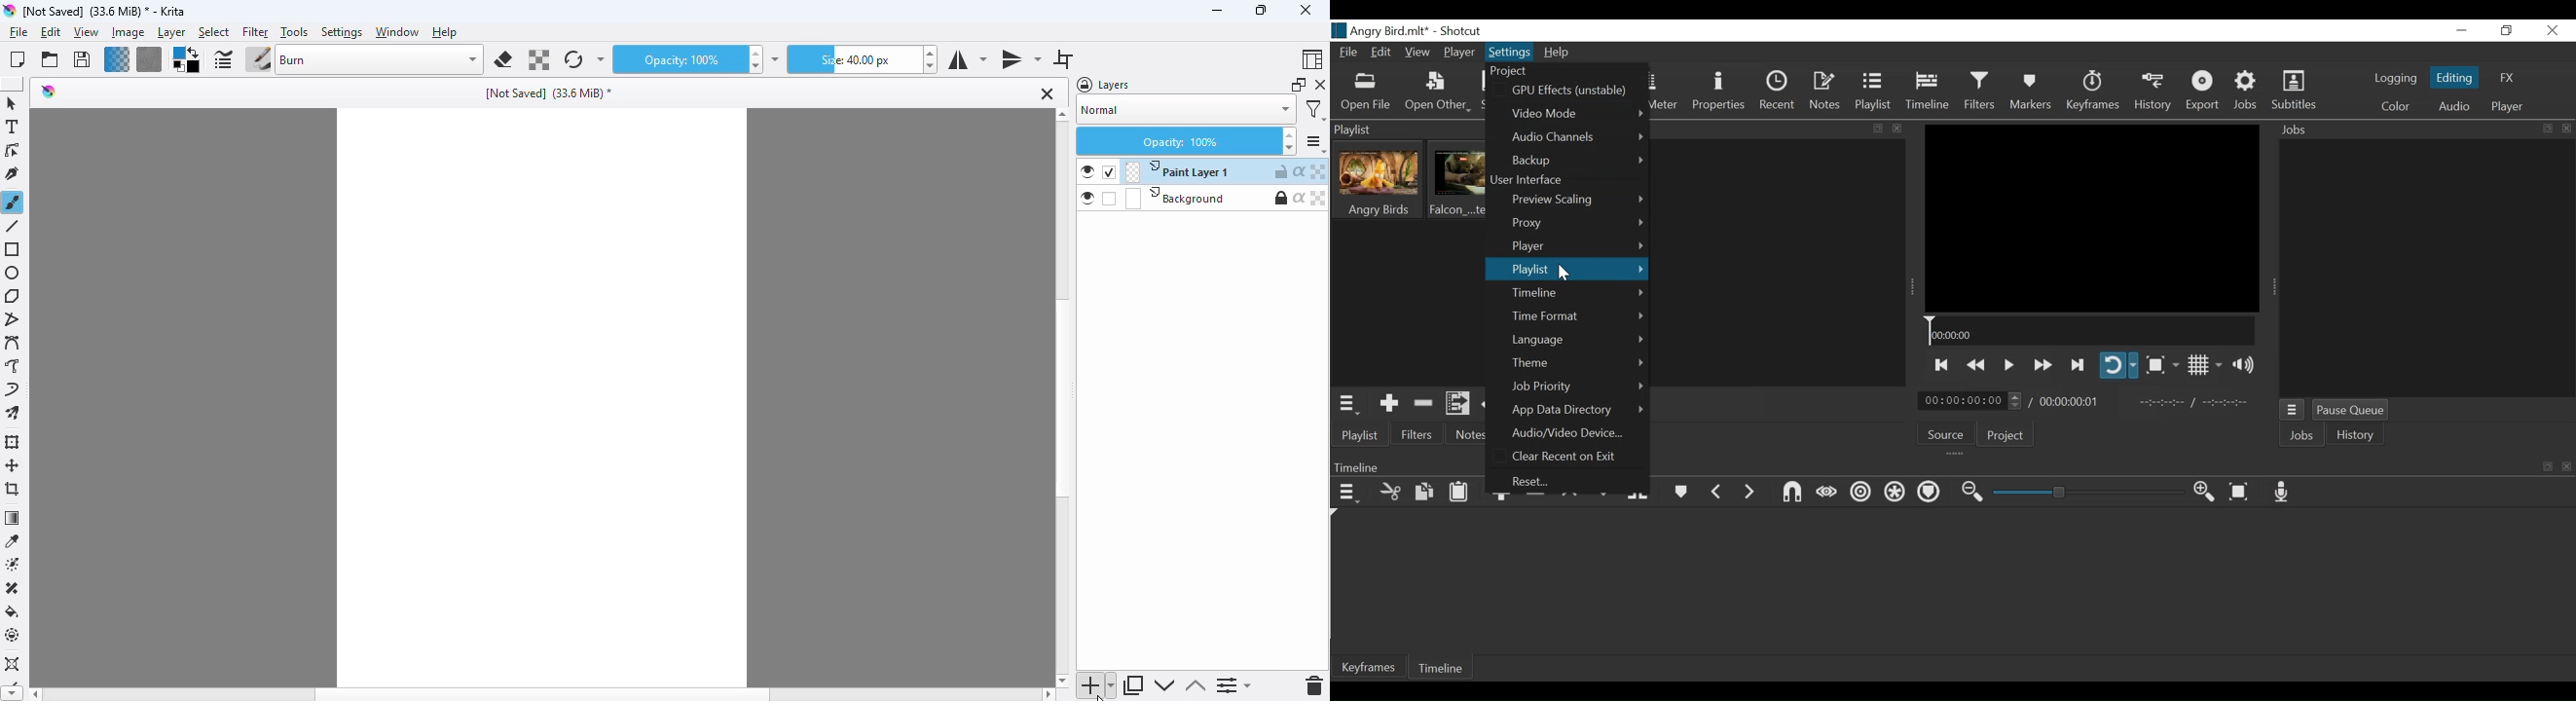  Describe the element at coordinates (2455, 78) in the screenshot. I see `Editing` at that location.